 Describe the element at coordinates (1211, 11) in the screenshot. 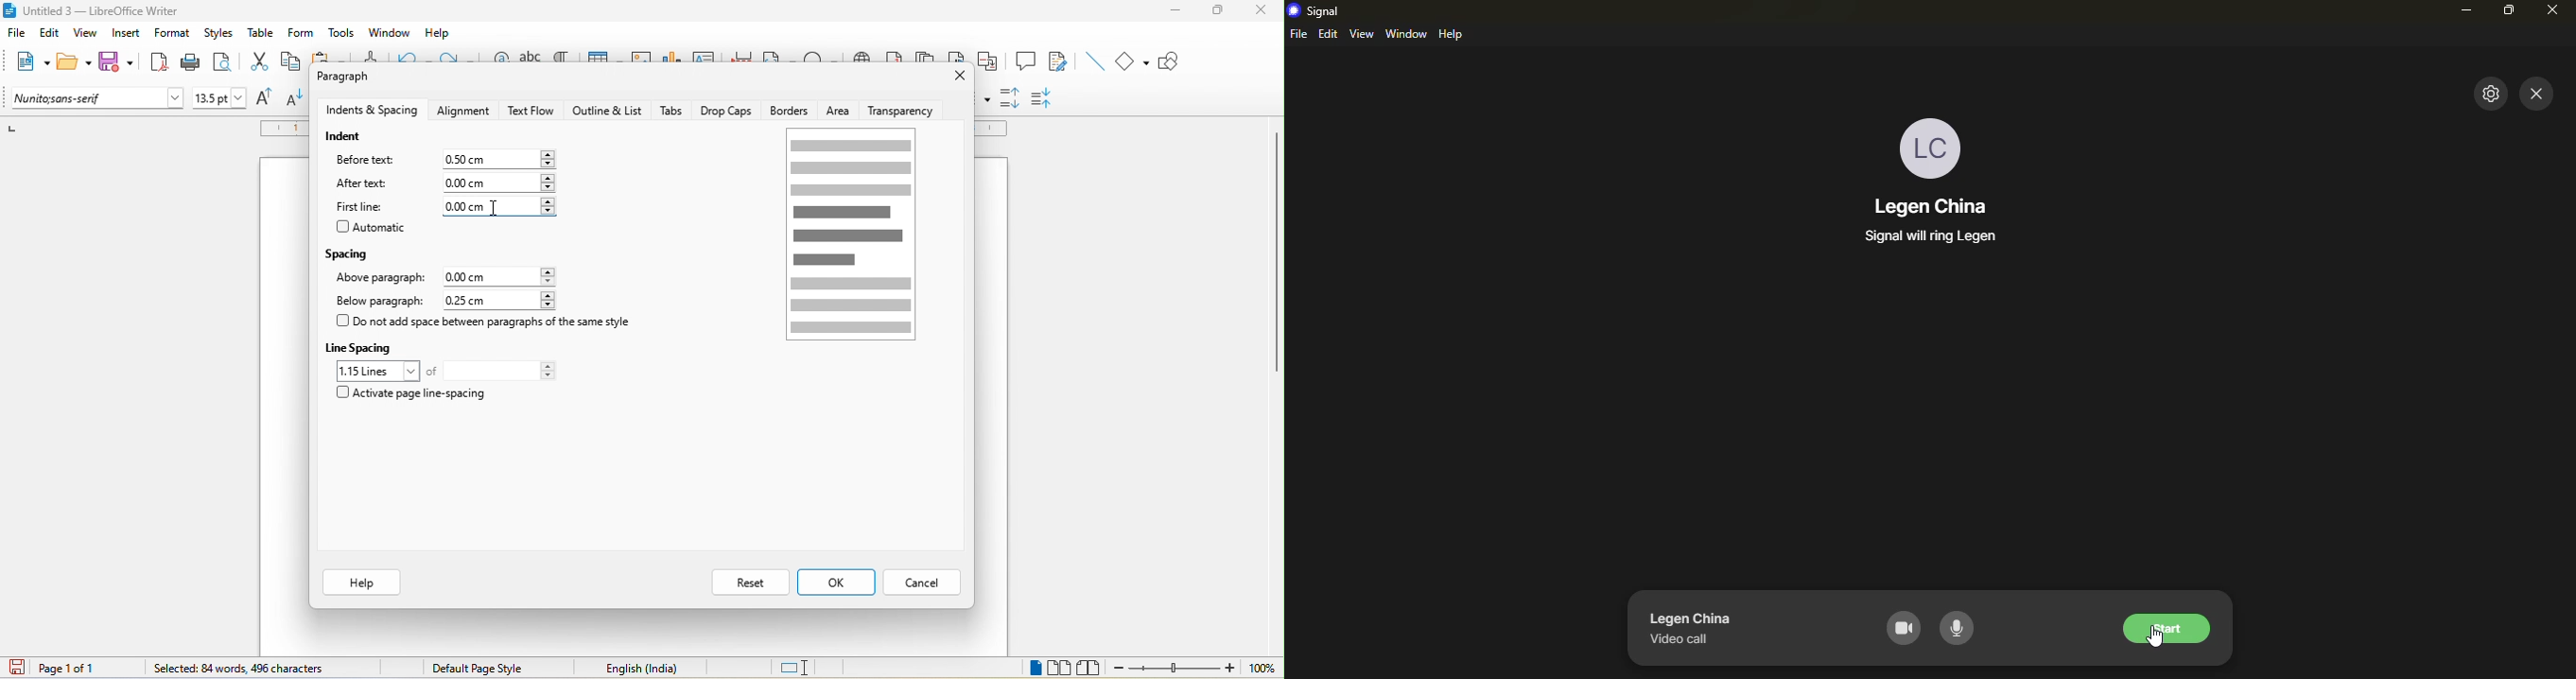

I see `maximize` at that location.